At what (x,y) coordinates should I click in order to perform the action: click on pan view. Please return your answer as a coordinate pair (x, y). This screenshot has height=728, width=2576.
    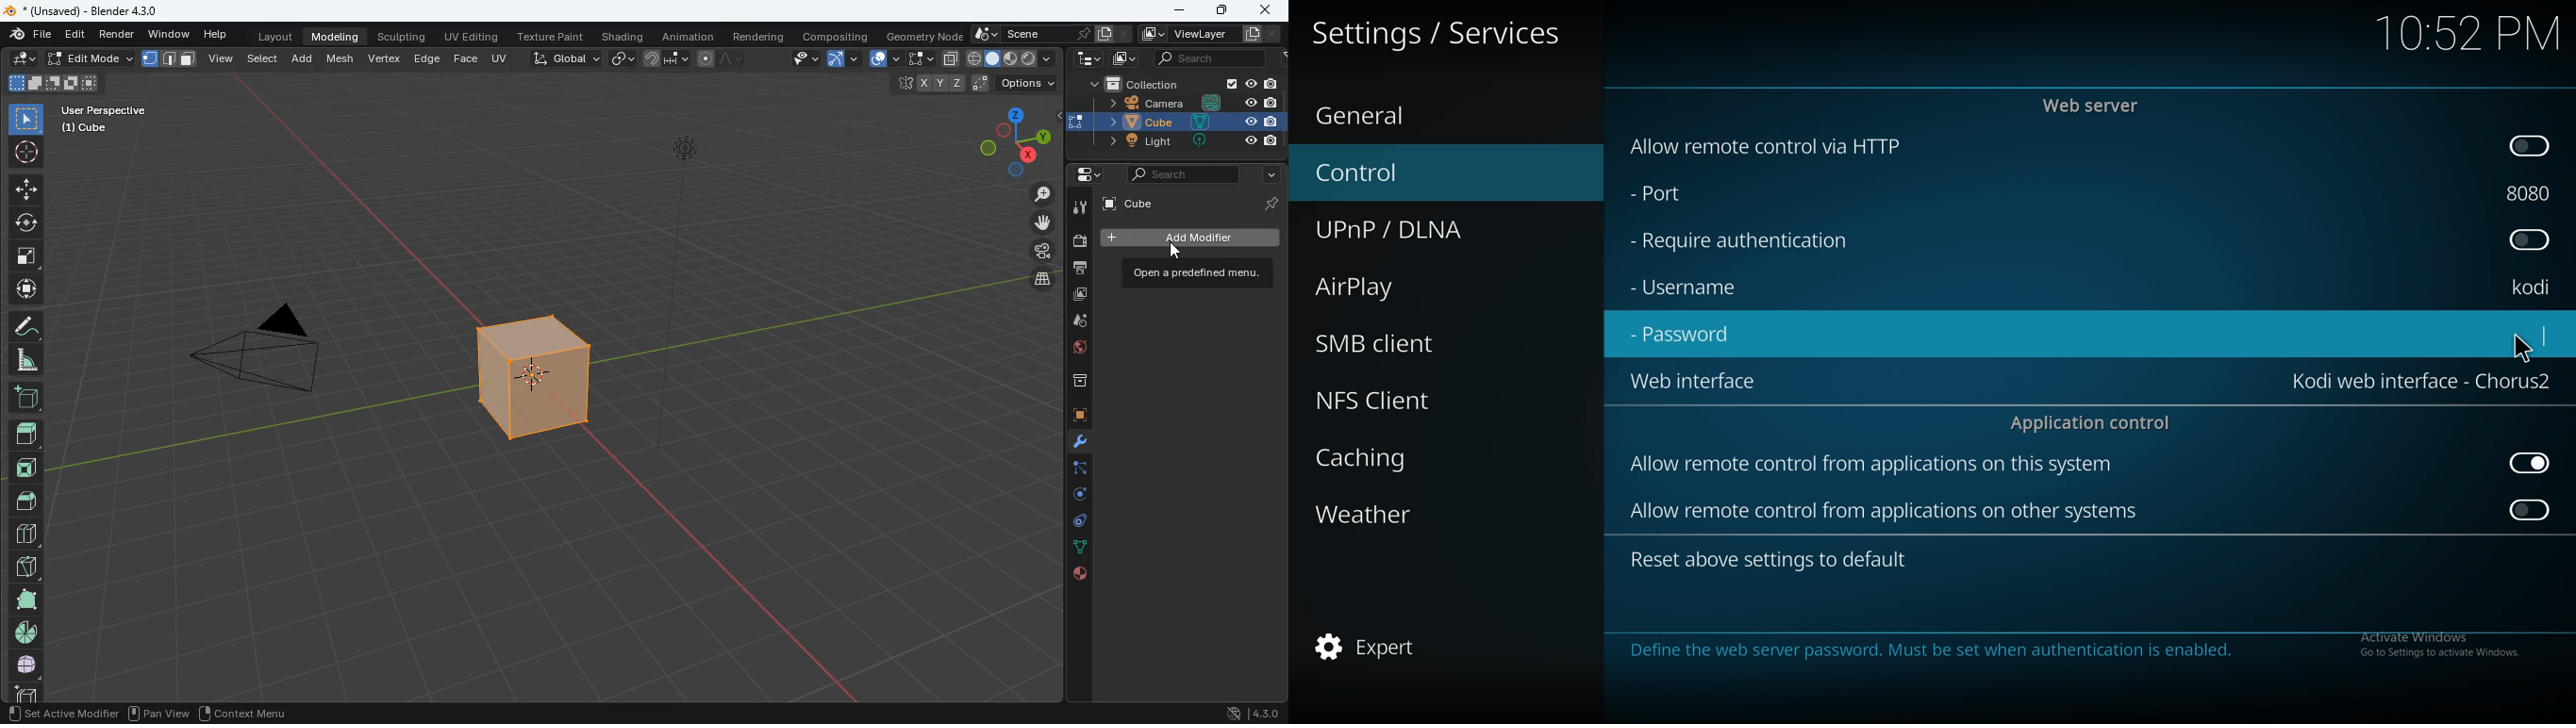
    Looking at the image, I should click on (36, 713).